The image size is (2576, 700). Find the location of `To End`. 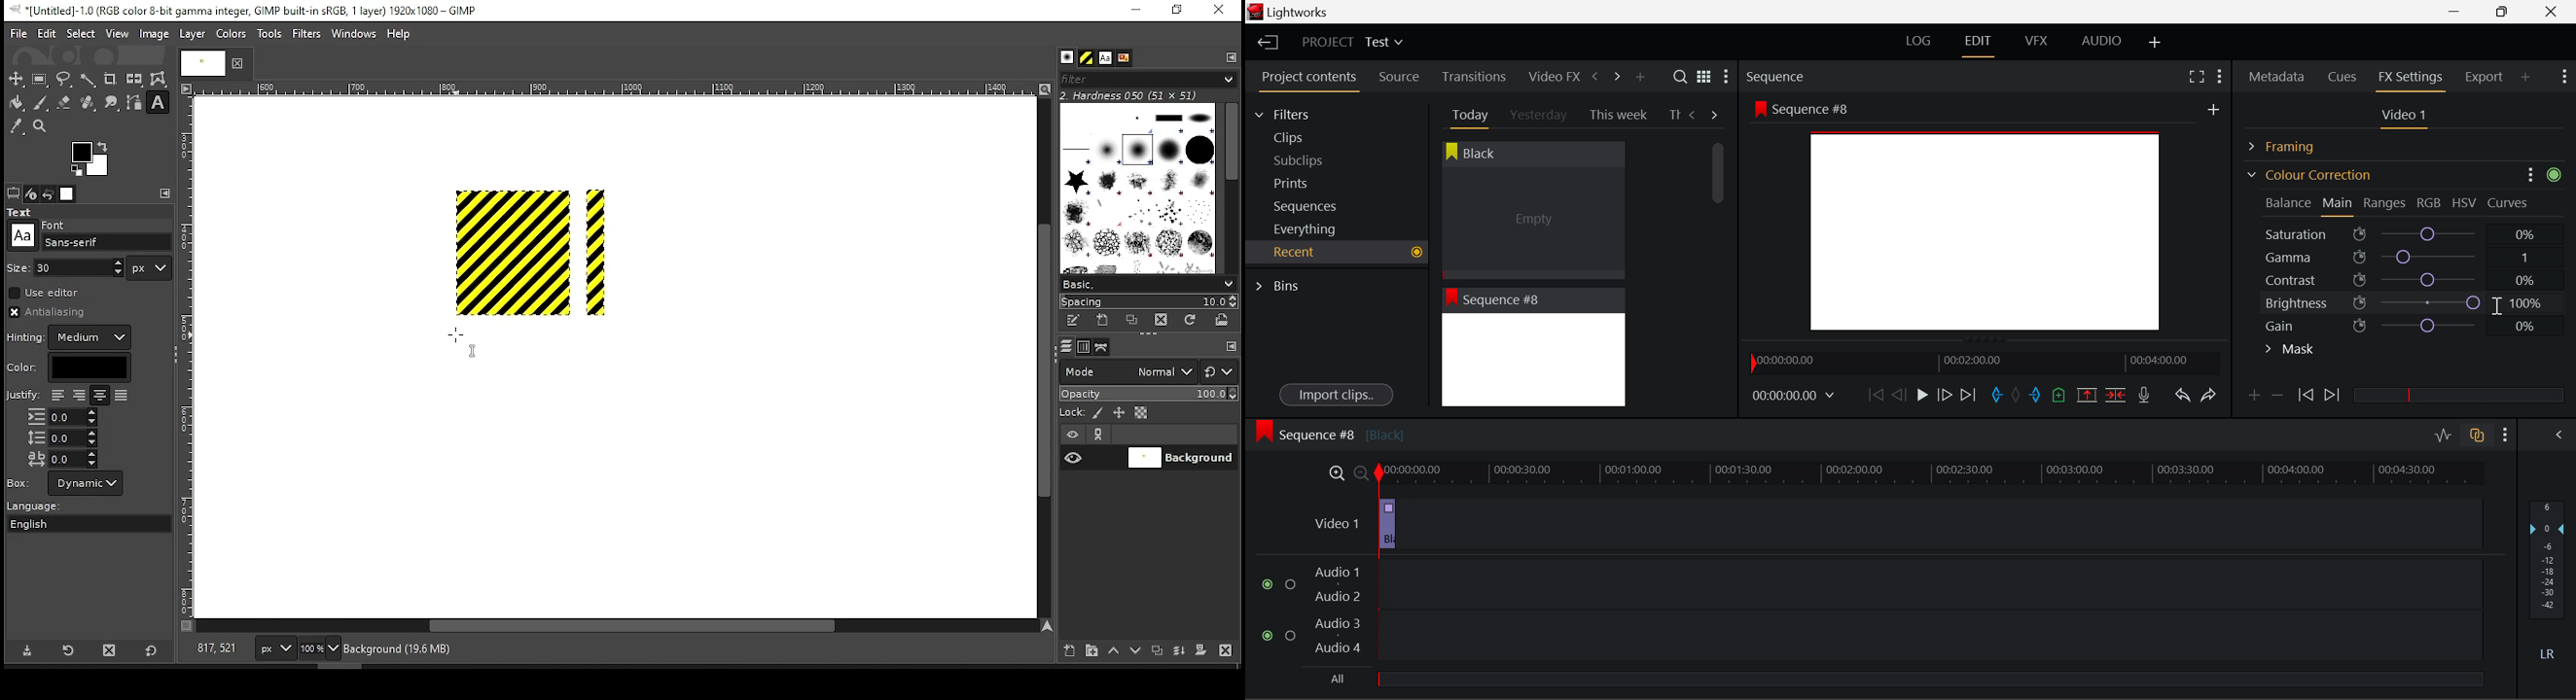

To End is located at coordinates (1969, 395).